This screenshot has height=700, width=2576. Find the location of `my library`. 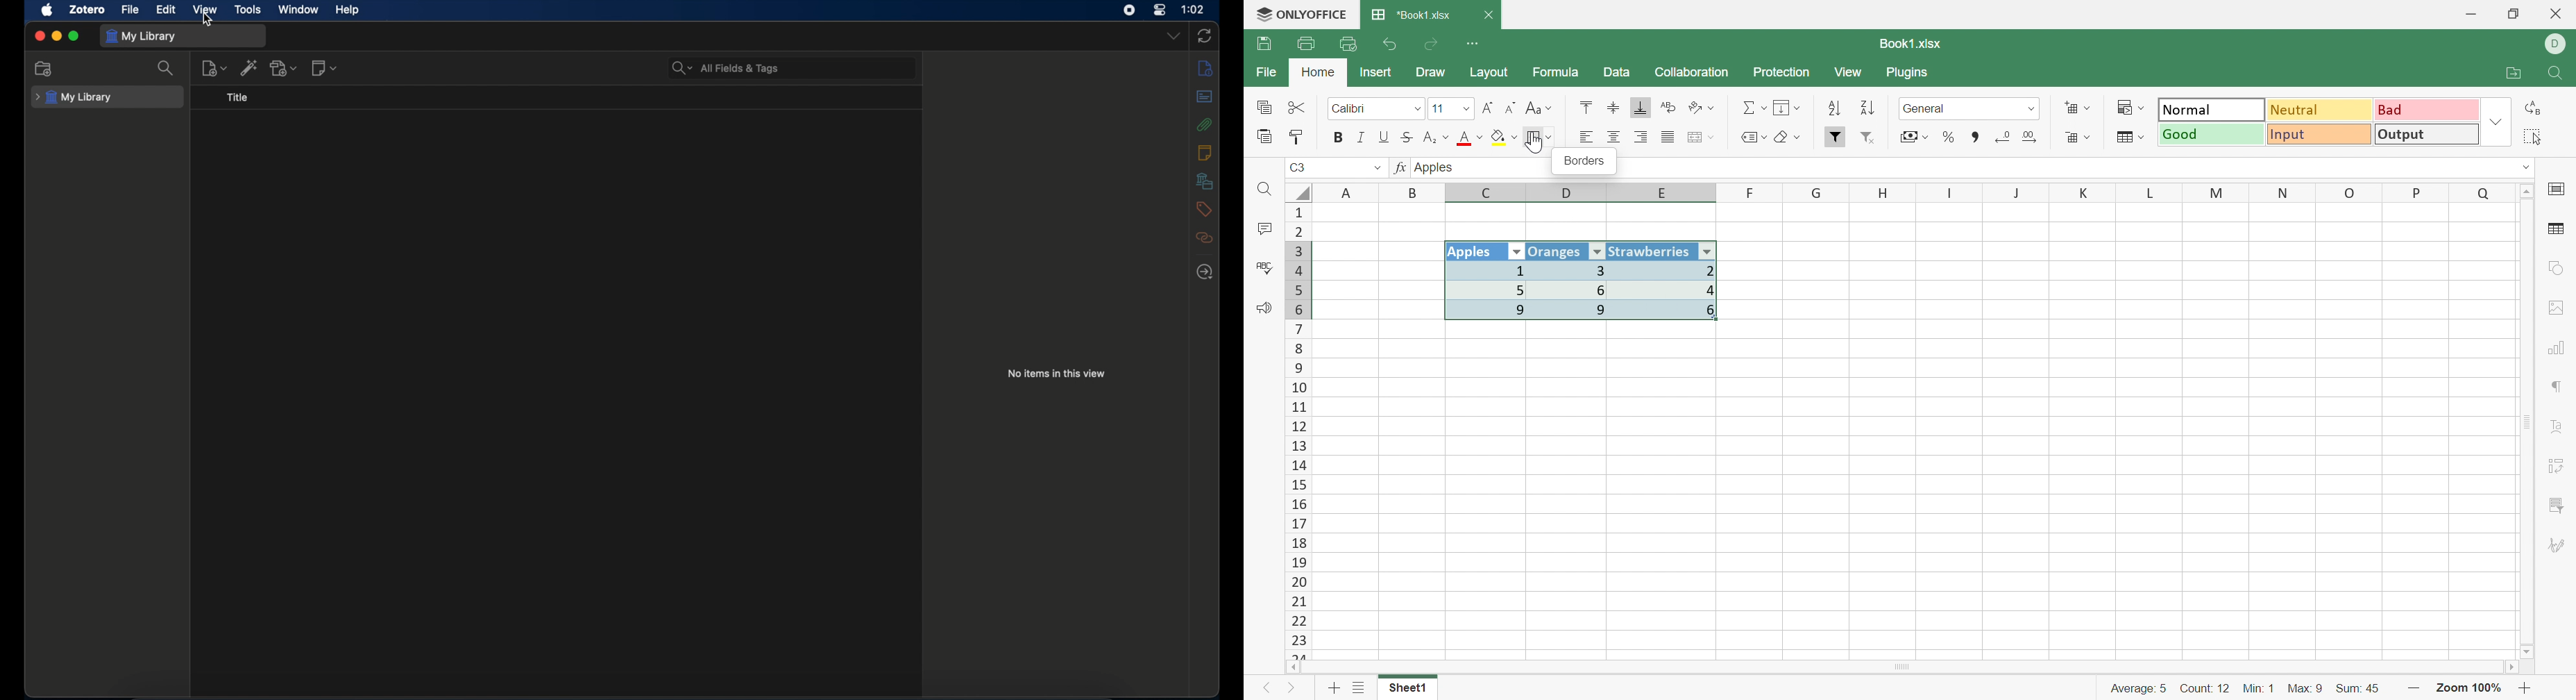

my library is located at coordinates (73, 98).